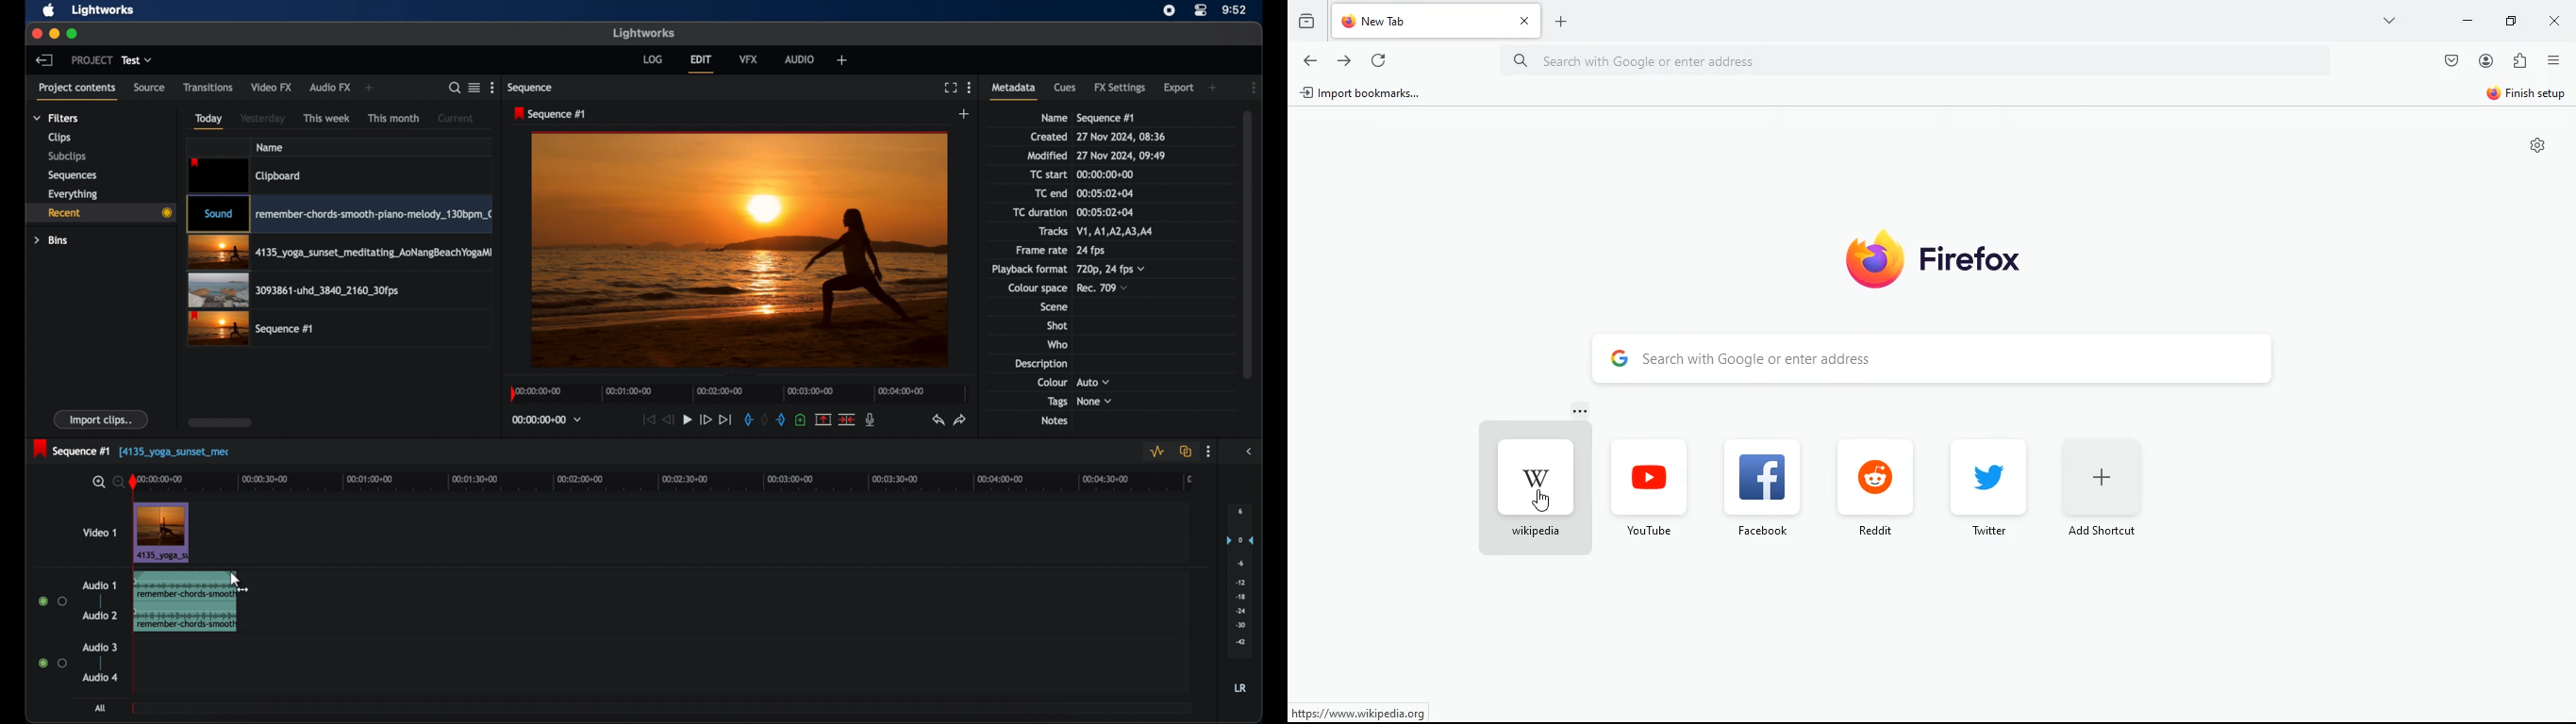 This screenshot has height=728, width=2576. I want to click on new tab, so click(1436, 20).